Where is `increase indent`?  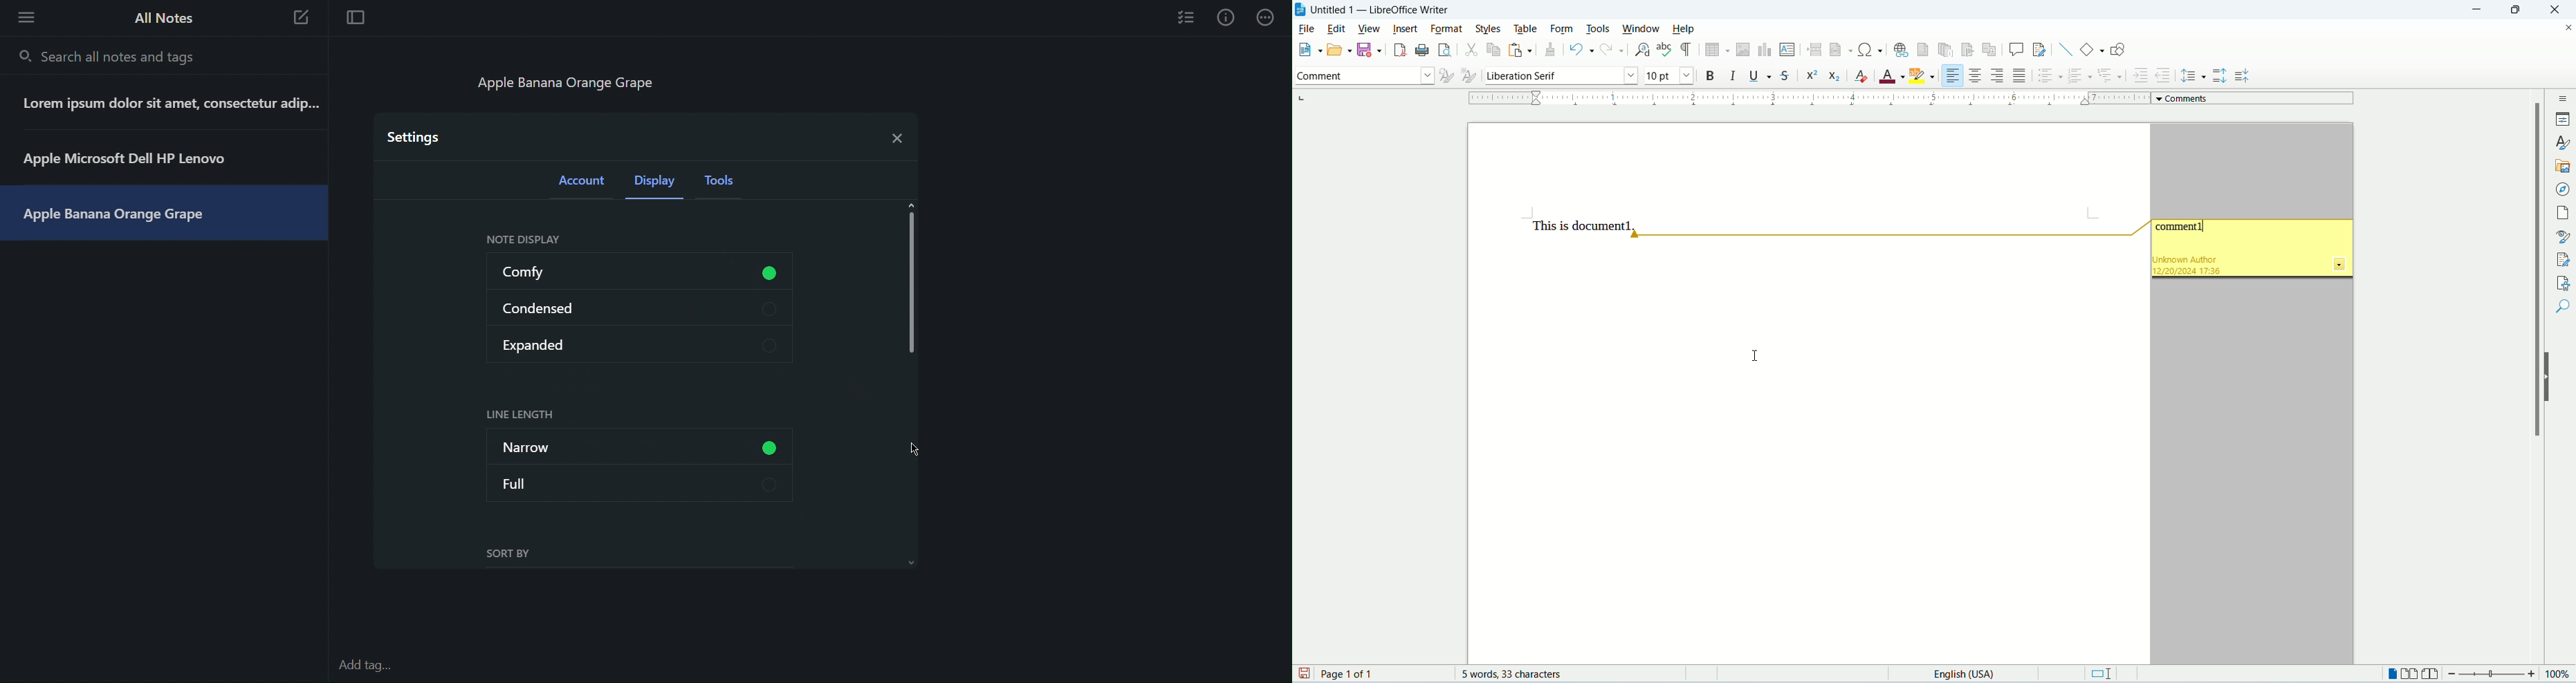
increase indent is located at coordinates (2139, 77).